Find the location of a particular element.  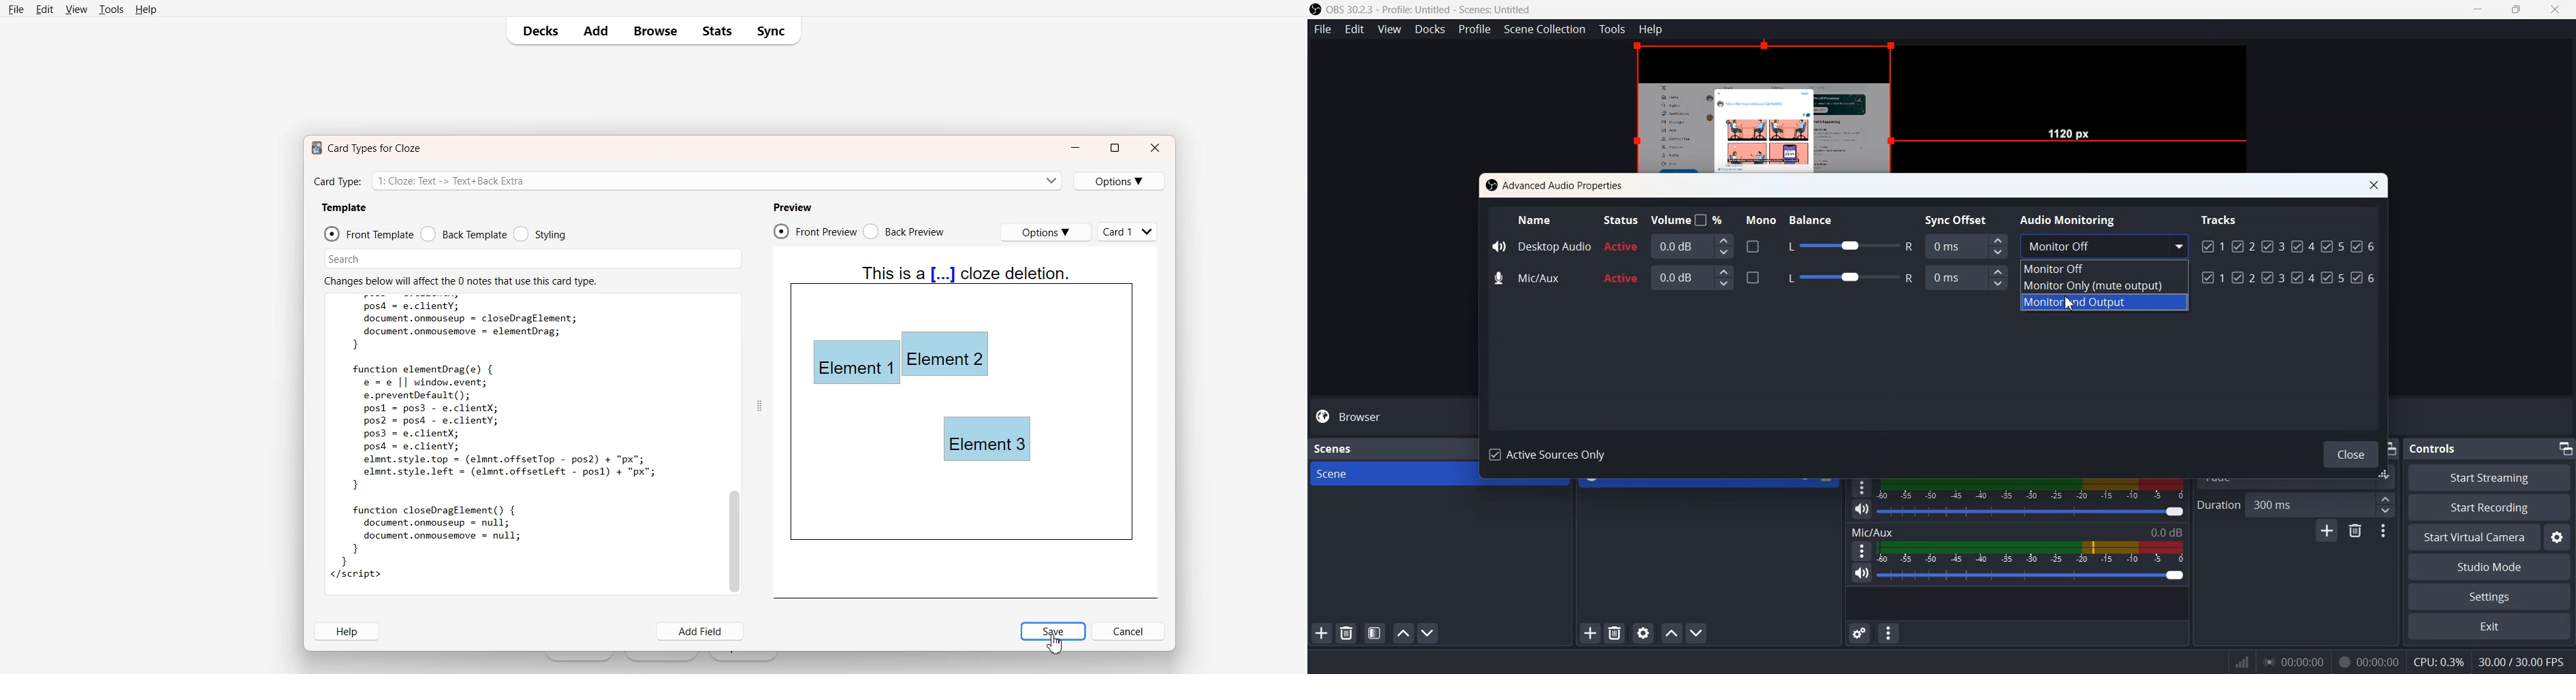

Options is located at coordinates (1120, 181).